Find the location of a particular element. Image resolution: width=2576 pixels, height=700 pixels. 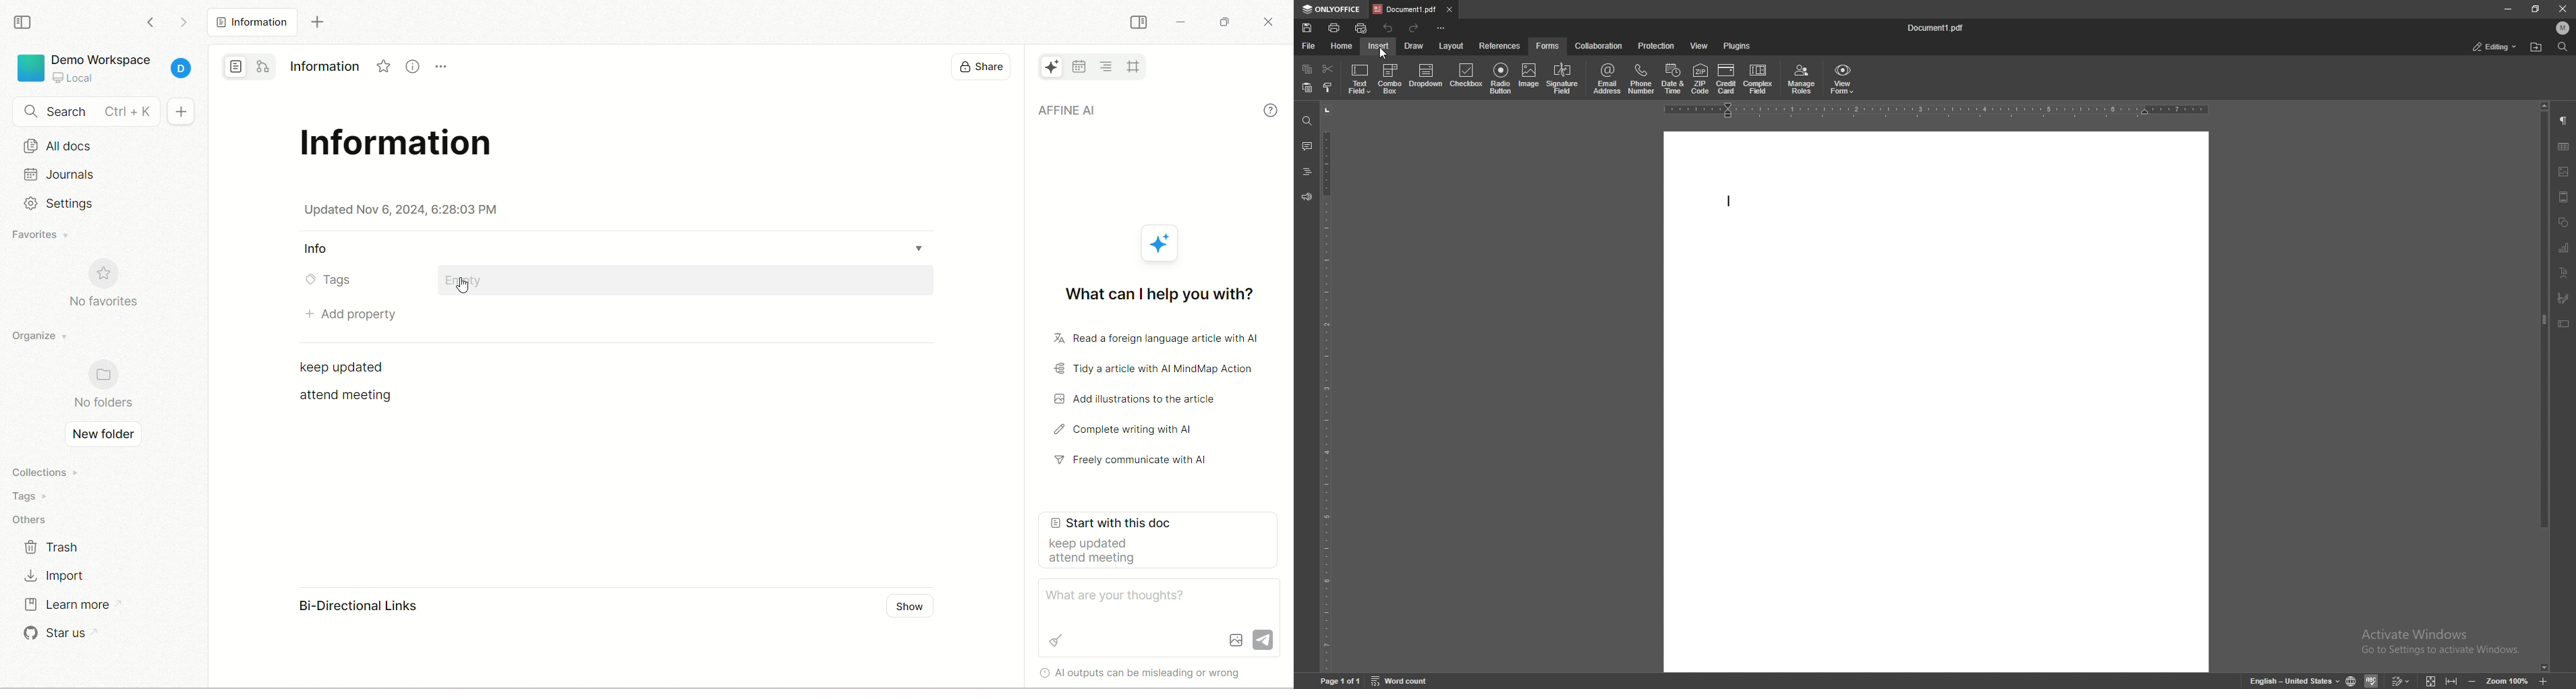

file name is located at coordinates (1937, 26).